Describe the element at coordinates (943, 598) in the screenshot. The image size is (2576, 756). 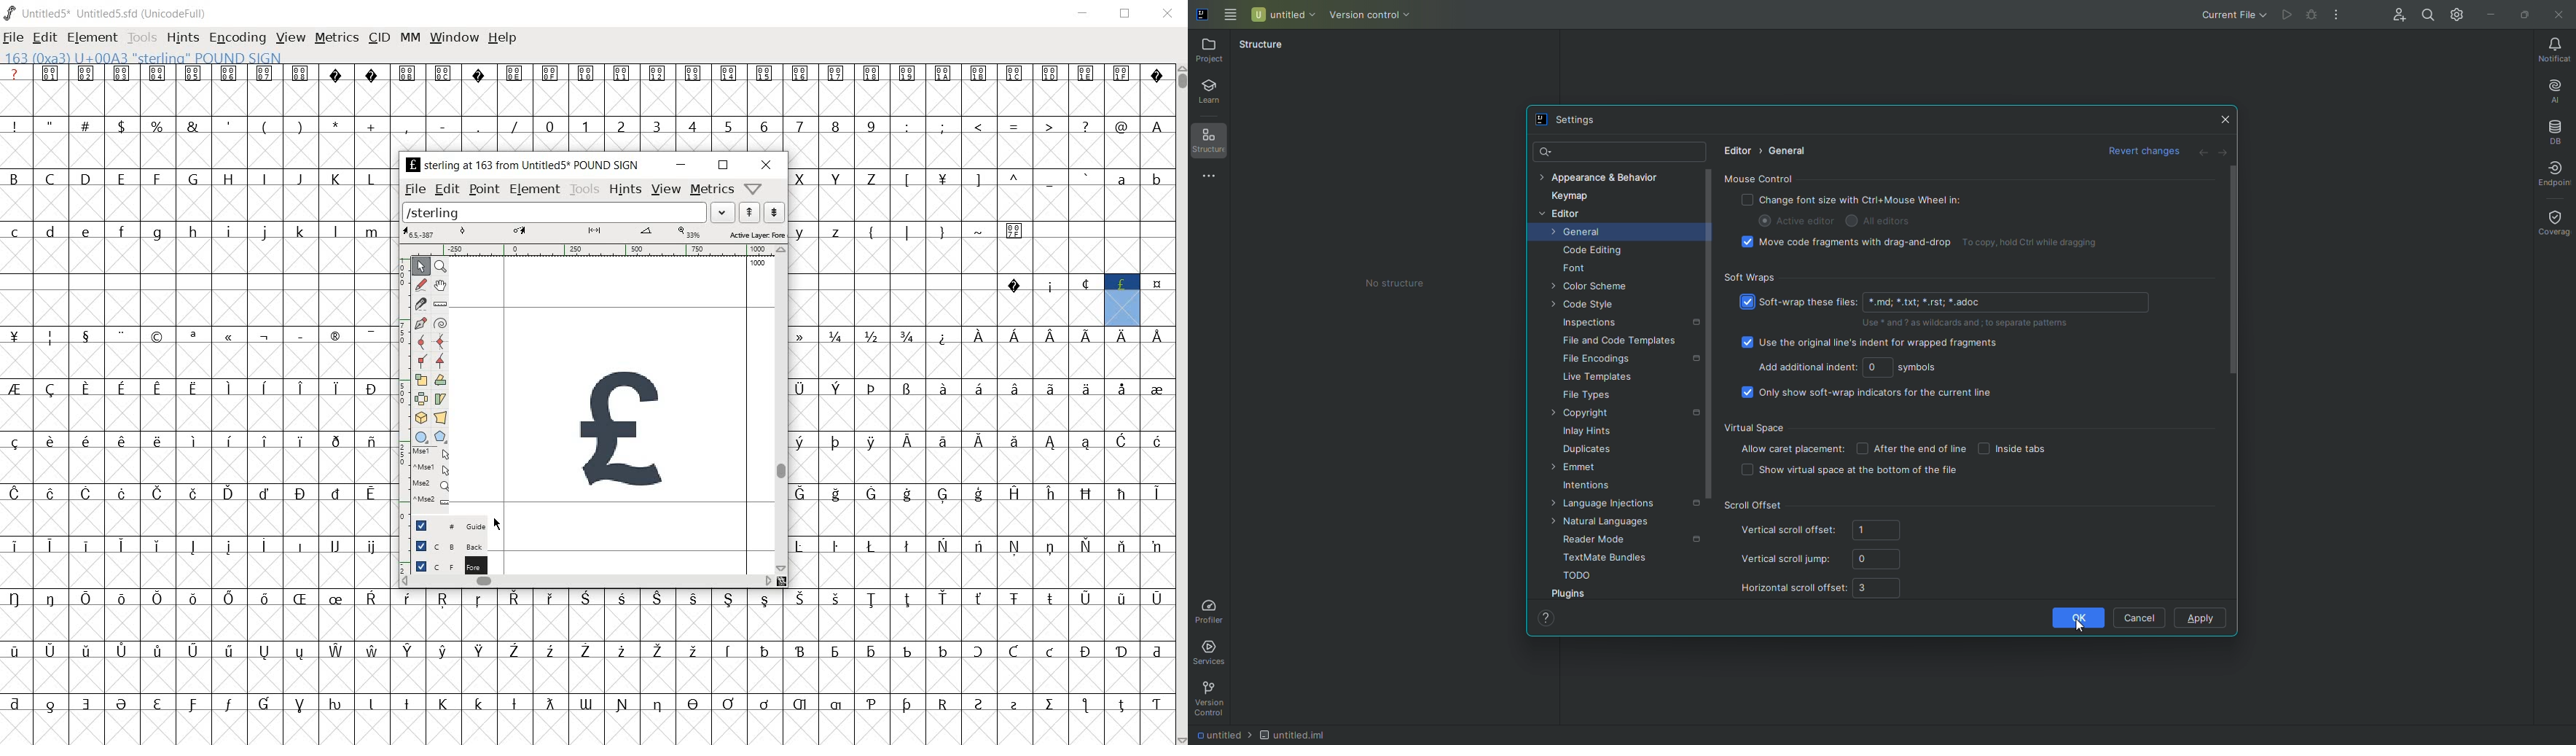
I see `Symbol` at that location.